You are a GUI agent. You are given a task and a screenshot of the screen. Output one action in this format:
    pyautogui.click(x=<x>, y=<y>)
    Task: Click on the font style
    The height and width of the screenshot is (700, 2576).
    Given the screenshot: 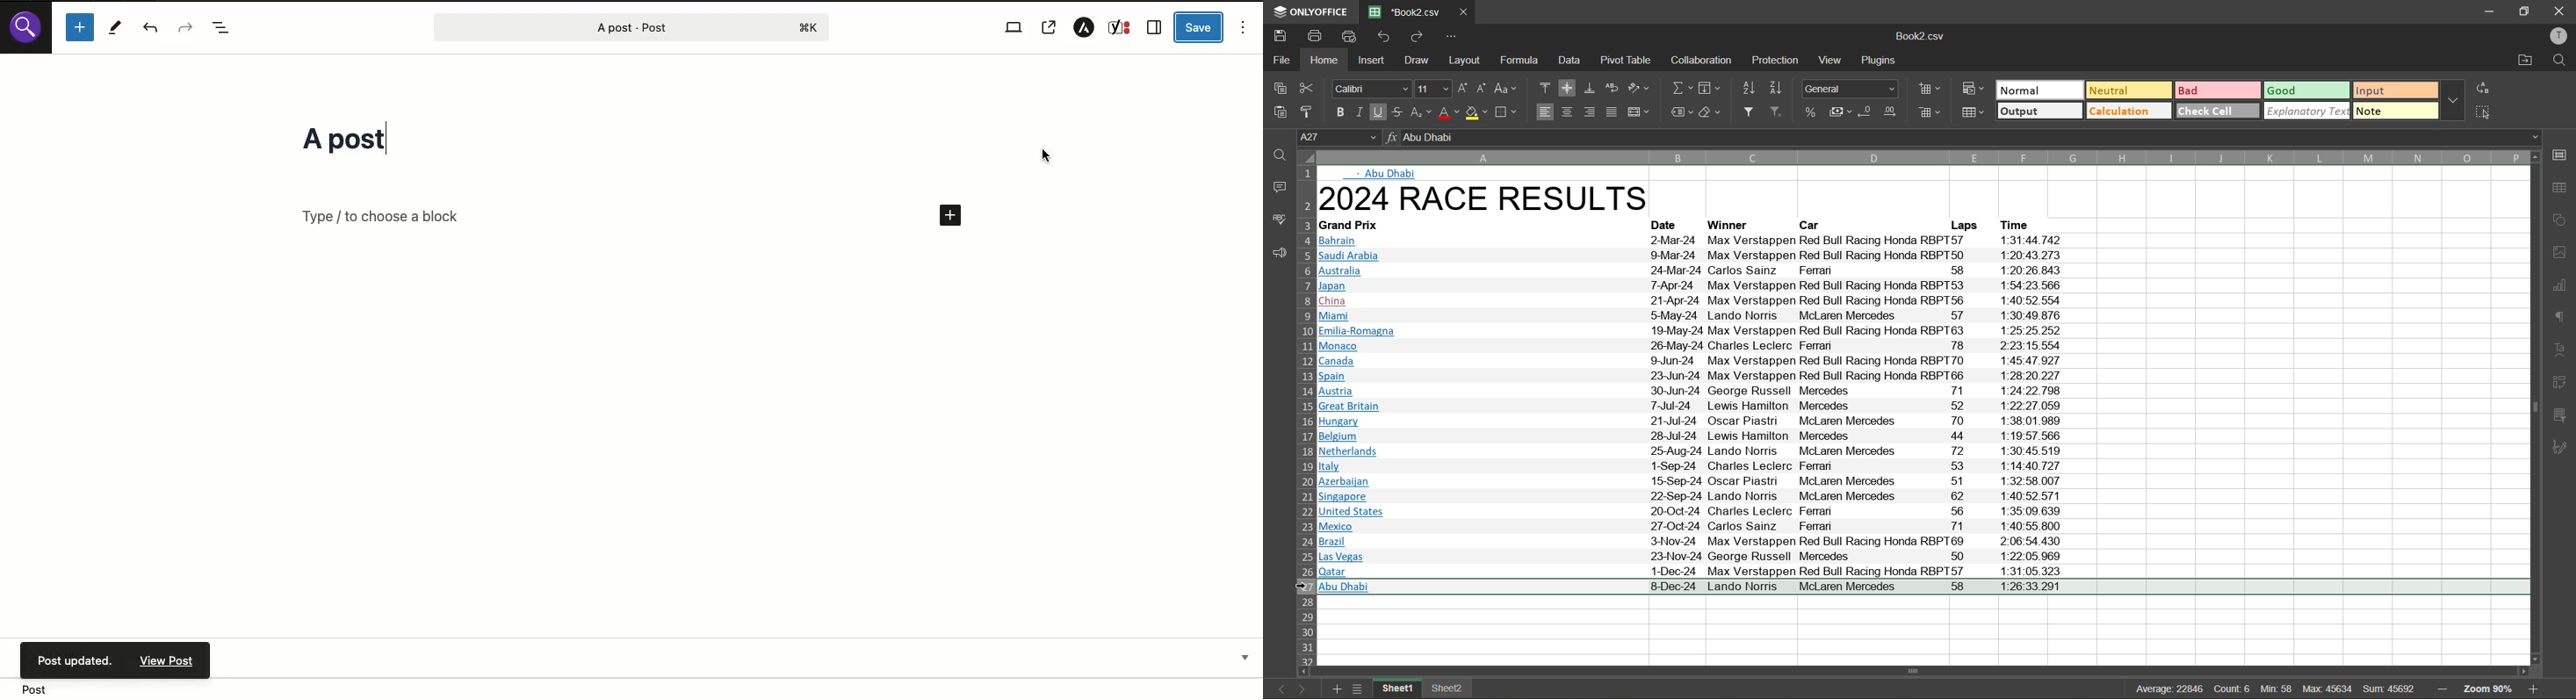 What is the action you would take?
    pyautogui.click(x=1370, y=88)
    